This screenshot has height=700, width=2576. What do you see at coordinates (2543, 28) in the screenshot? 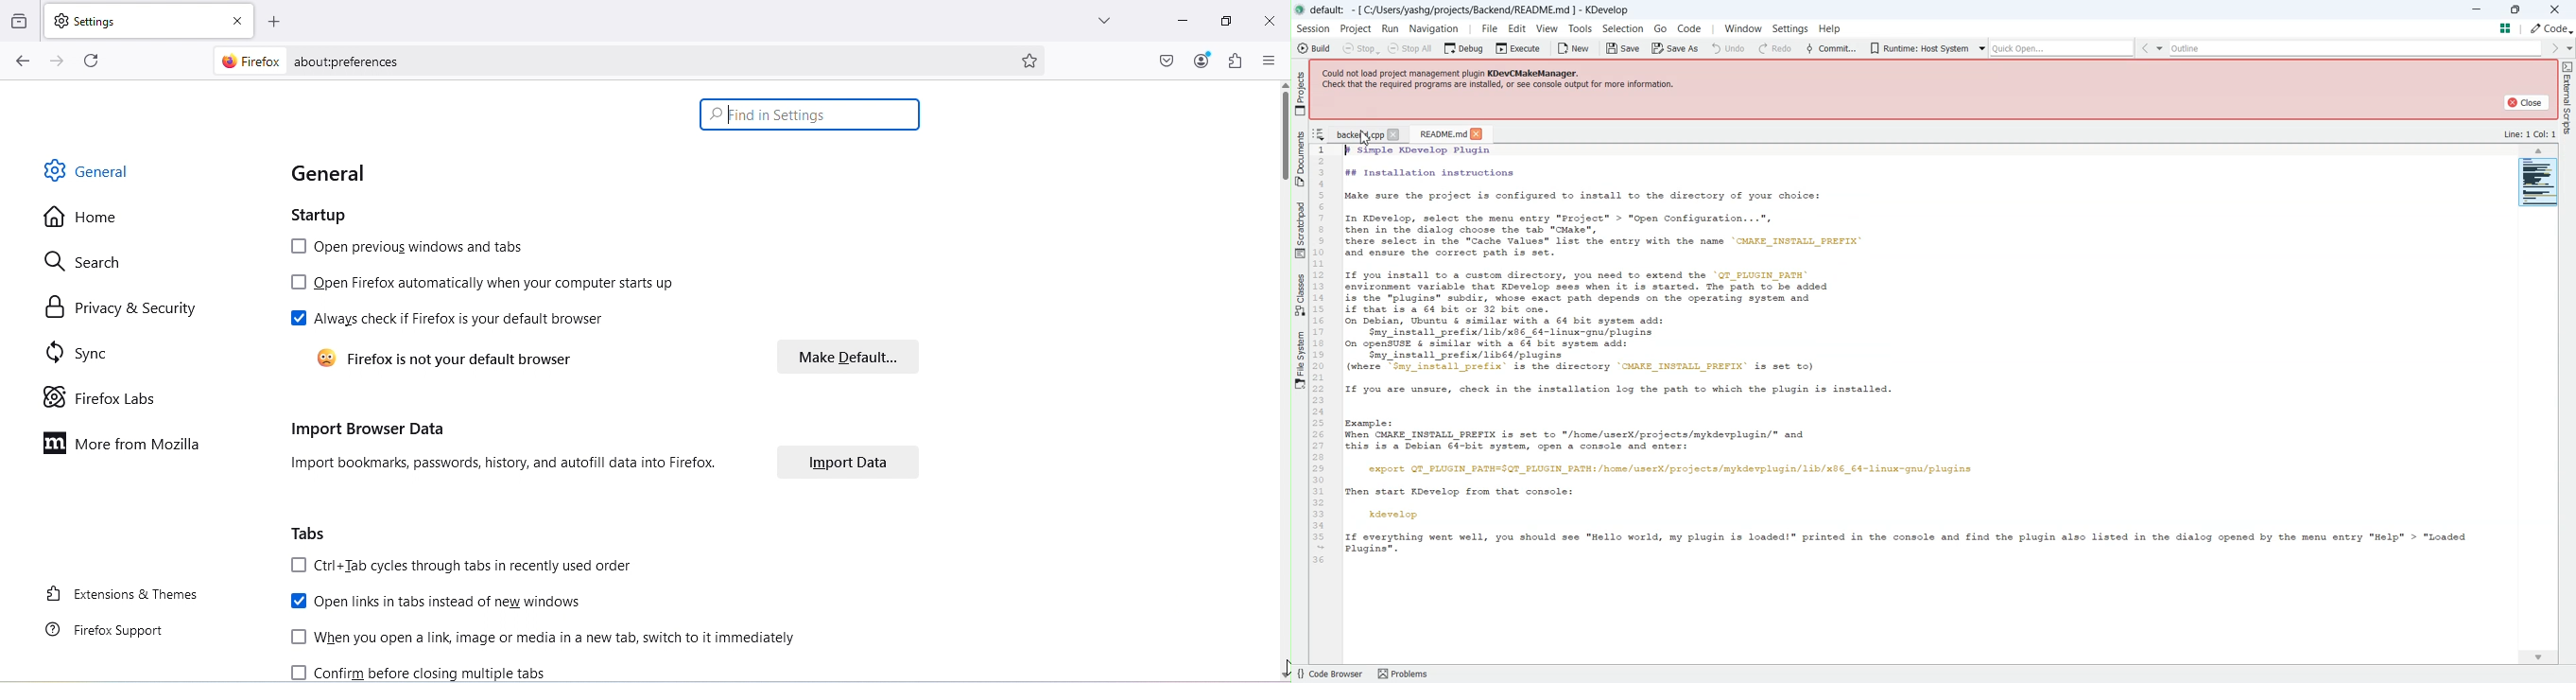
I see `Code` at bounding box center [2543, 28].